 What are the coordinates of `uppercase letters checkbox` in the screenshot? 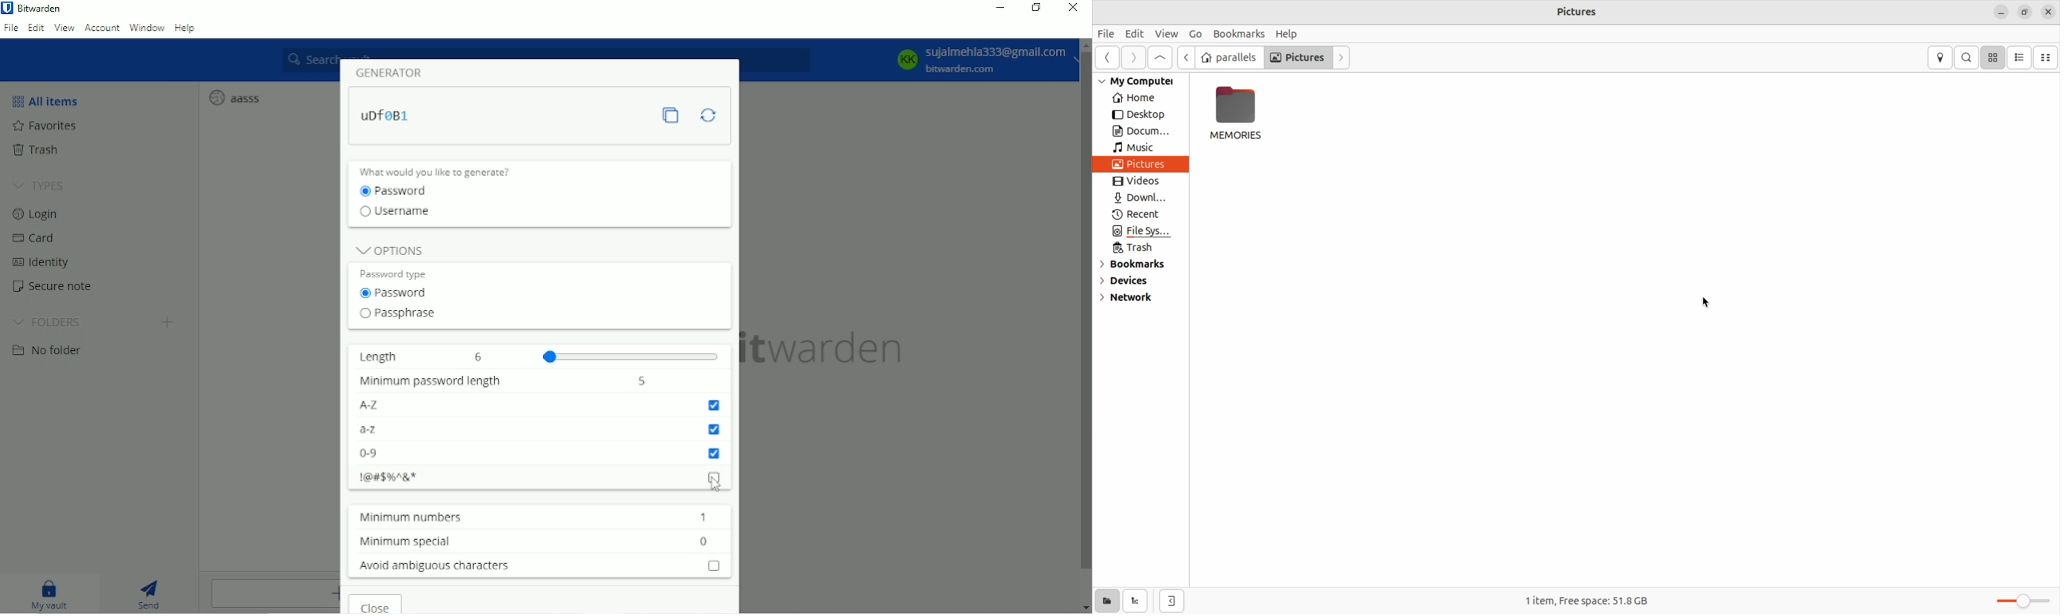 It's located at (714, 408).